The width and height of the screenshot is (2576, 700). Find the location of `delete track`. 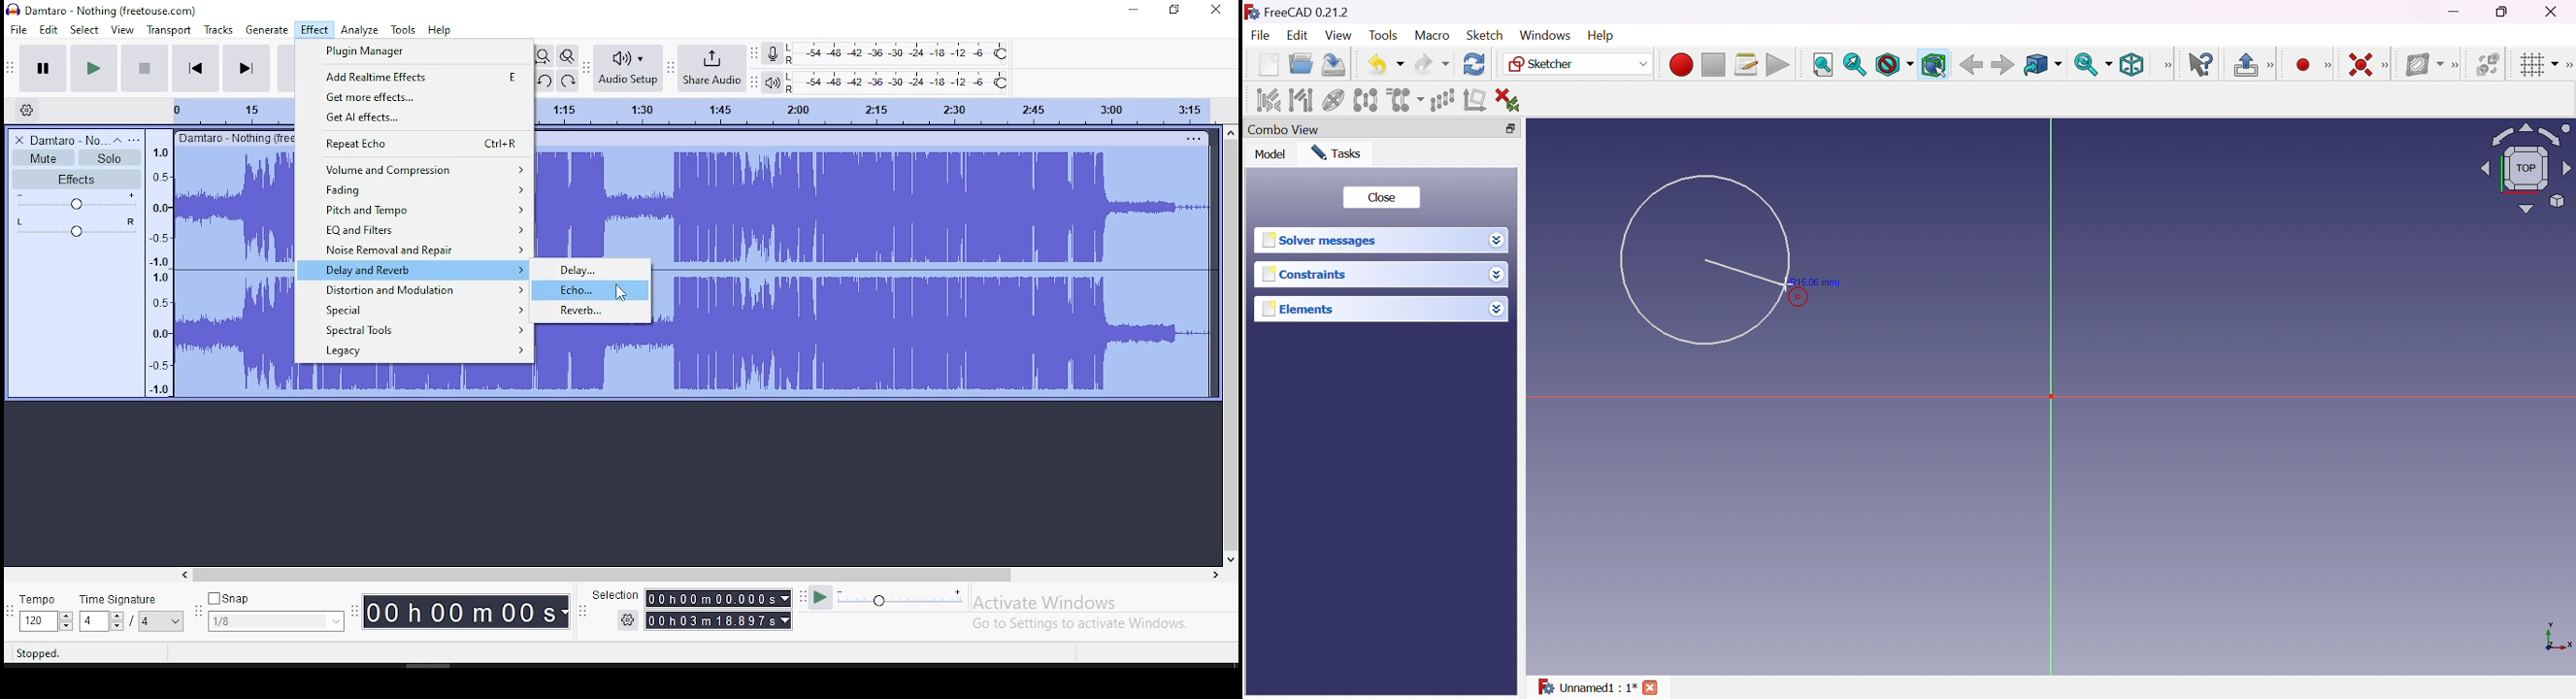

delete track is located at coordinates (19, 139).